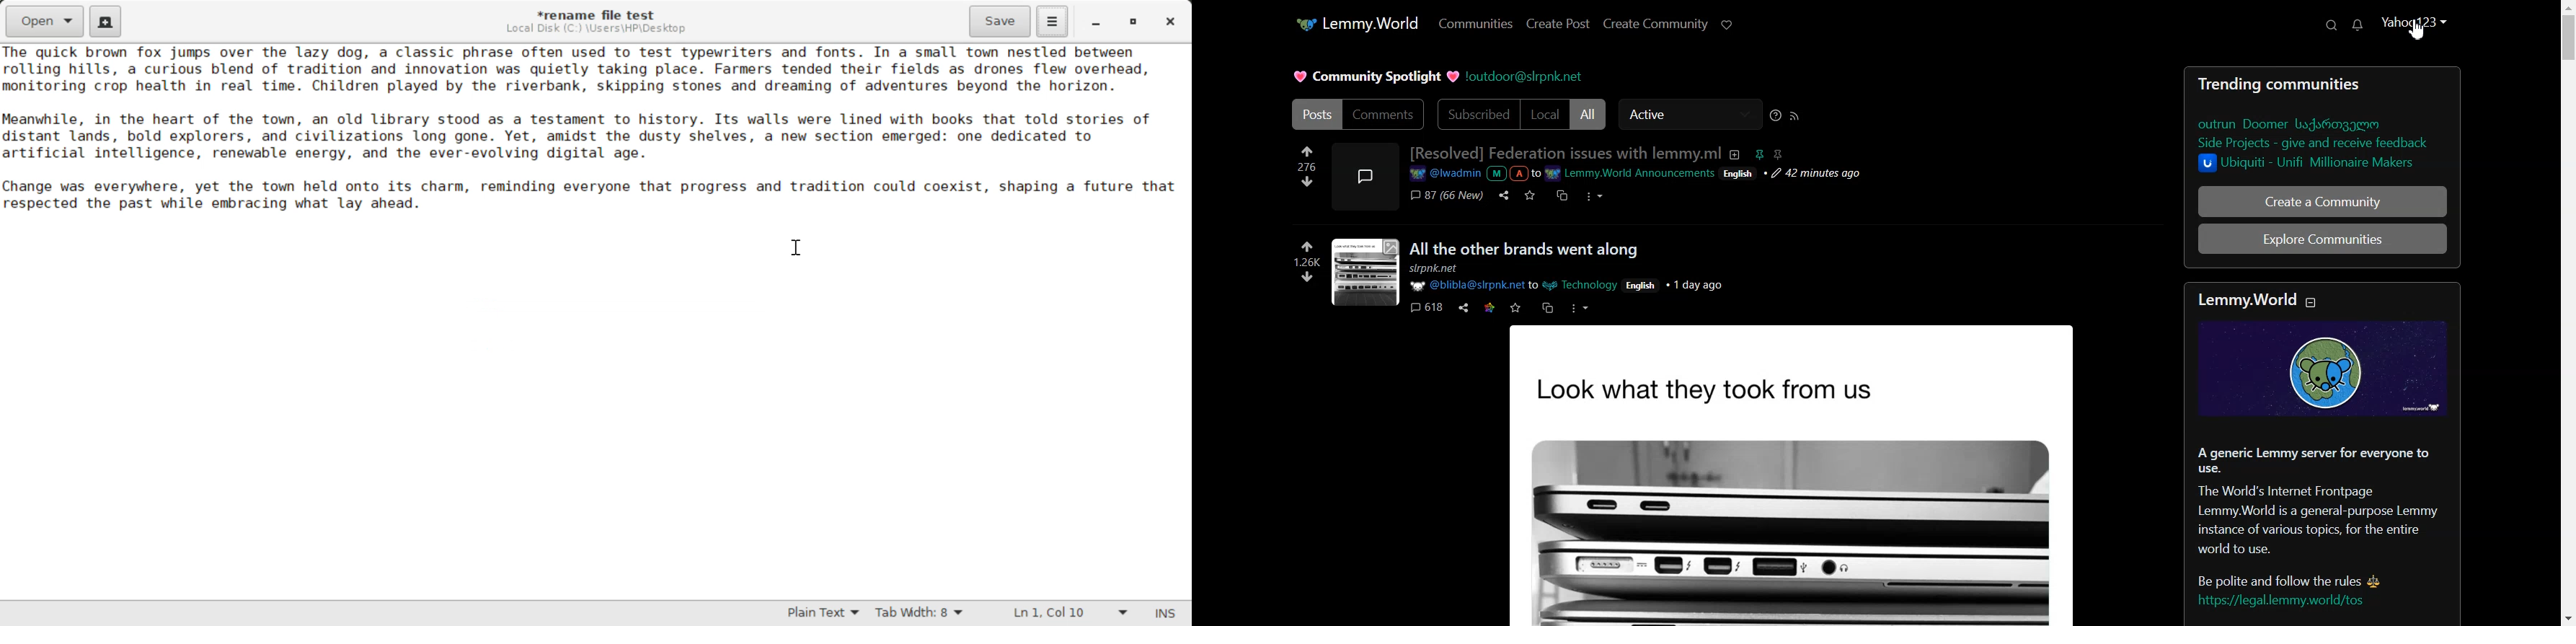 The image size is (2576, 644). What do you see at coordinates (1823, 479) in the screenshot?
I see `Post` at bounding box center [1823, 479].